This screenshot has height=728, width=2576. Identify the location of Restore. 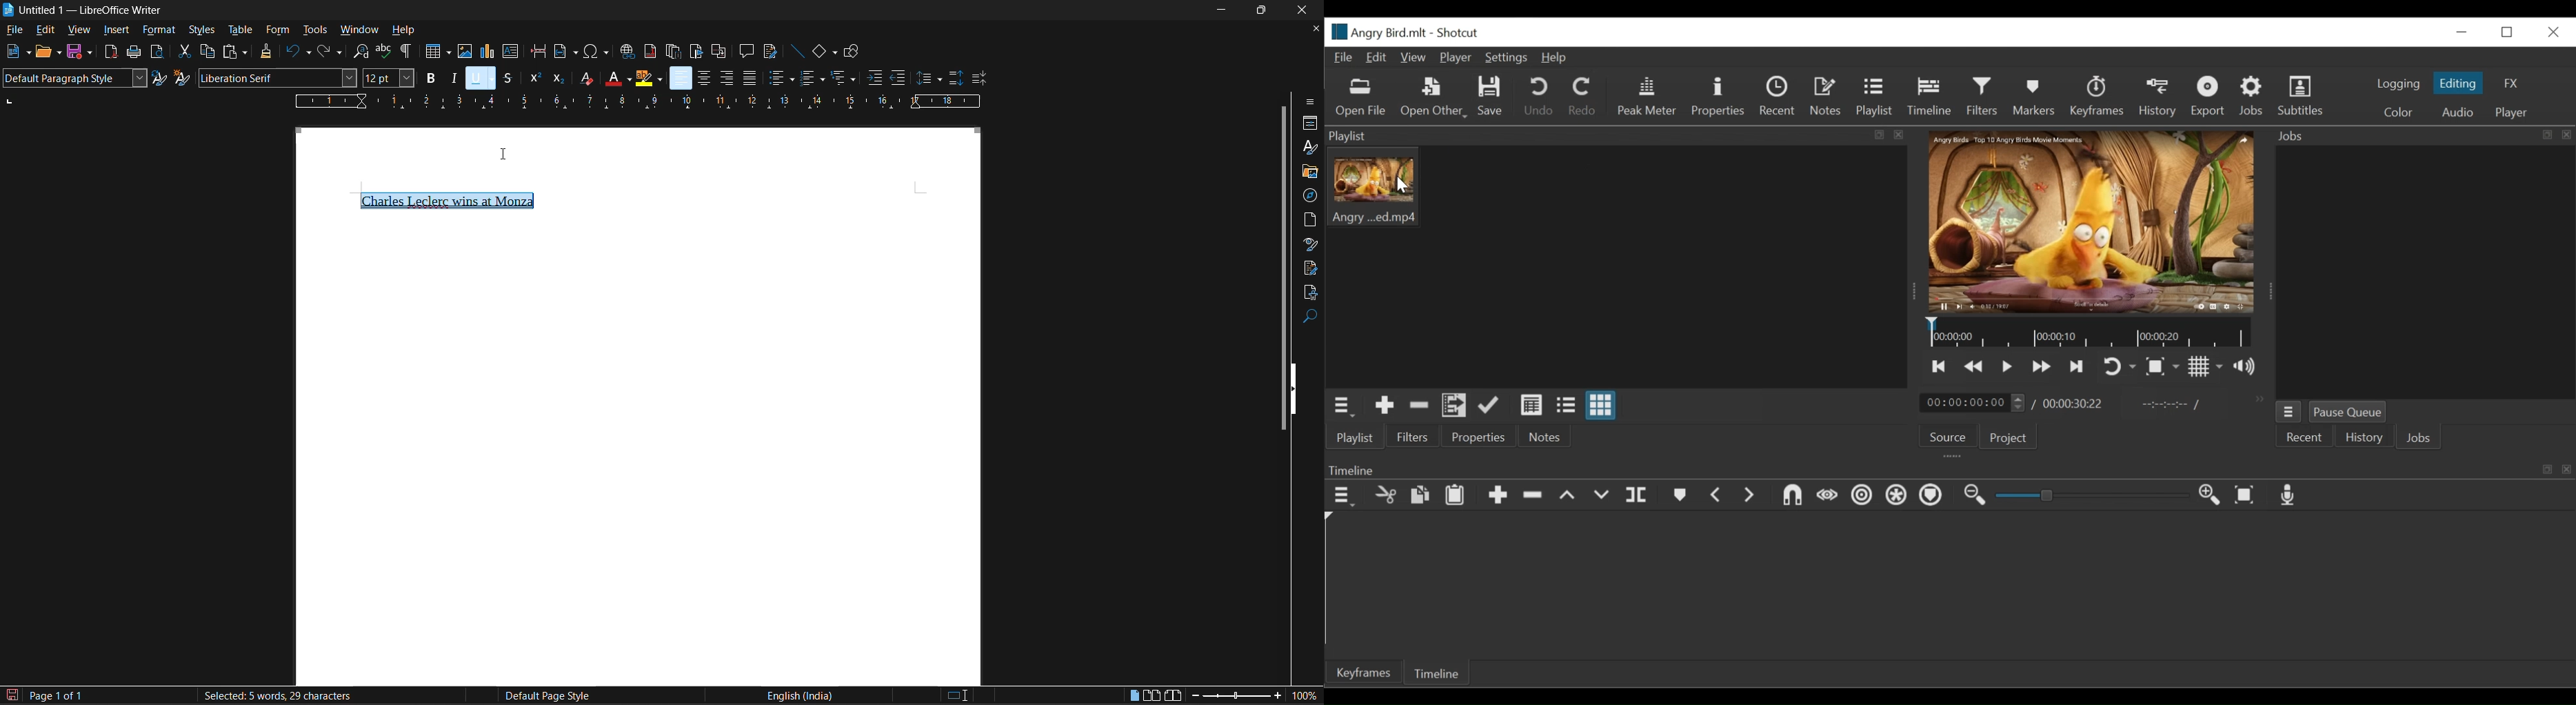
(2511, 32).